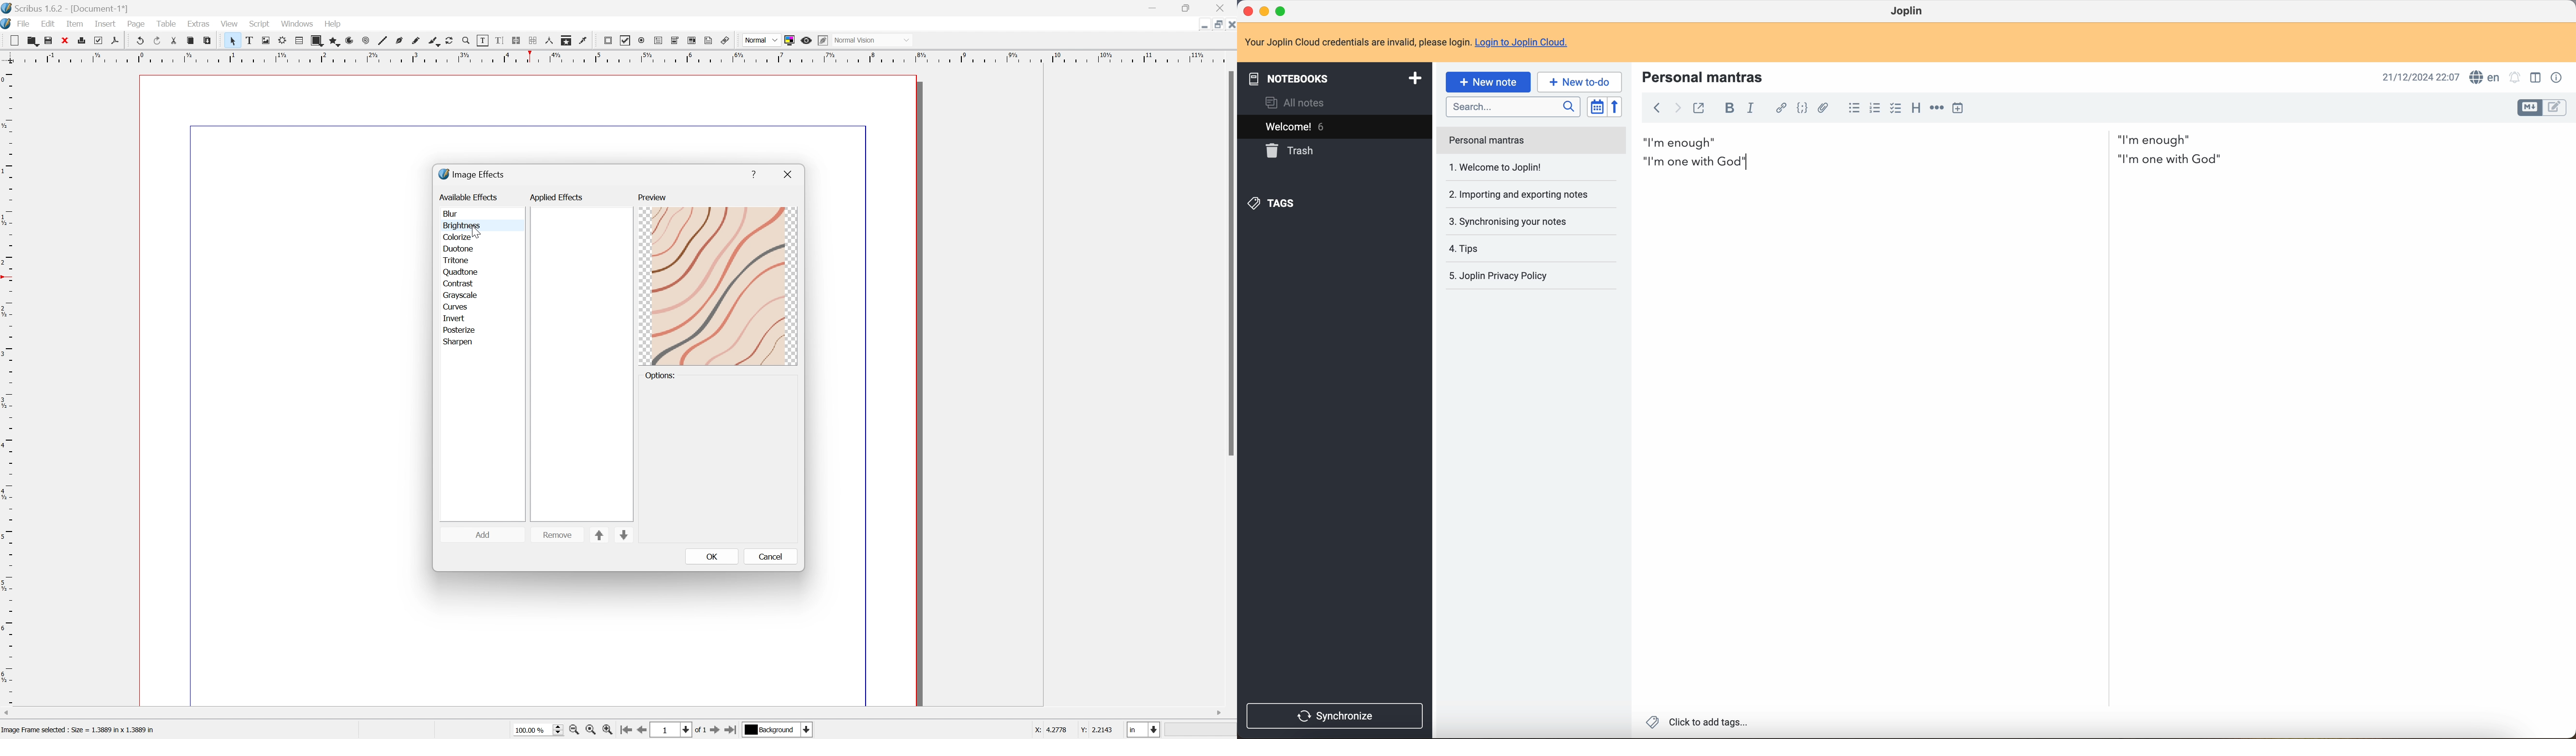  Describe the element at coordinates (99, 40) in the screenshot. I see `Preflight verifier` at that location.